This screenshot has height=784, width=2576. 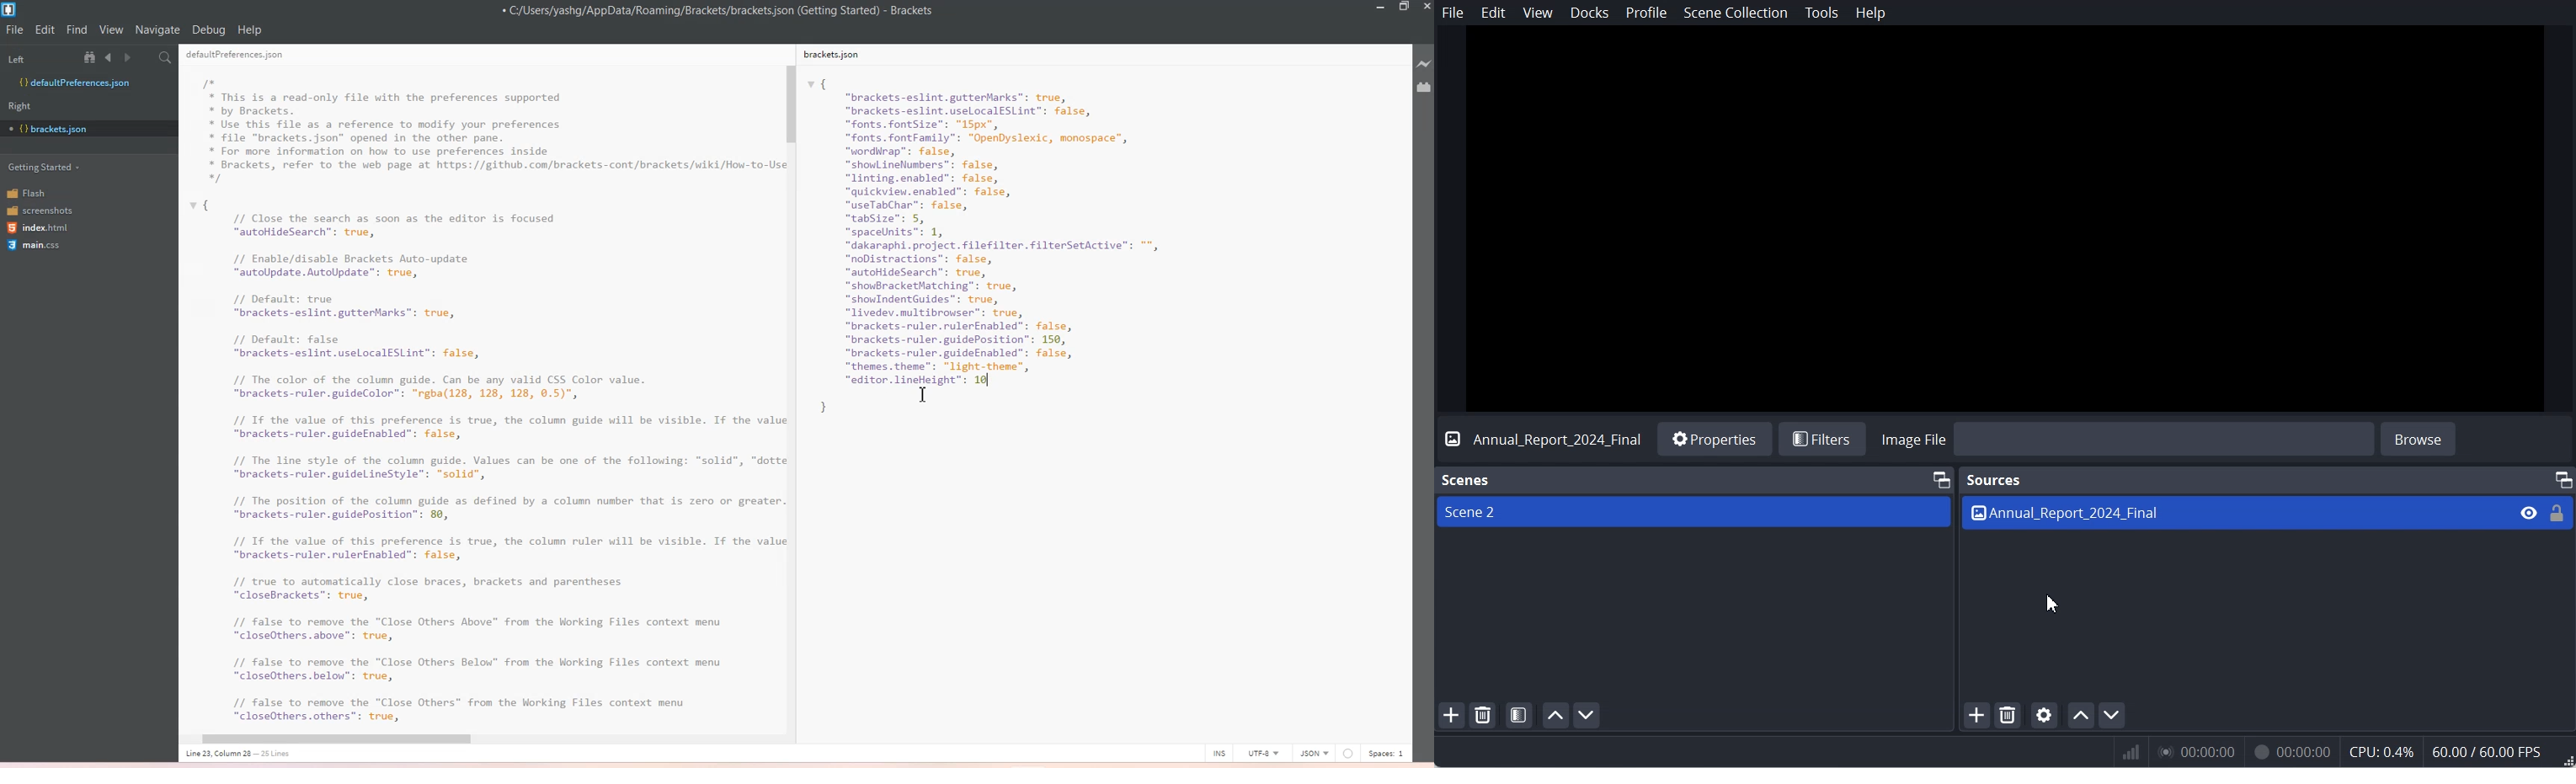 I want to click on defaultPreferences.json

I”

* This is a read-only file with the preferences supported

* by Brackets.

* Use this file as a reference to modify your preferences

* file "brackets.json" opened in the other pane.

* For more information on how to use preferences inside

* Brackets, refer to the web page at https://github.com/brackets-cont/brackets/wiki/How-to-Us

*

vi

// Close the search as soon as the editor is focused
“autoHideSearch”: true,
// Enable/disable Brackets Auto-update
“autoUpdate. AutoUpdate”: true,
// Default: true
“brackets-eslint.gutterMarks”: true,
// Default: false
“brackets-eslint.uselocalESLint": false,
// The color of the column guide. Can be any valid CSS Color value.
“brackets-ruler.guideColor”: "rgba(128, 128, 128, 0.5)",
// Tf the value of this preference is true, the column guide will be visible. Tf the val.
“brackets-ruler.guideEnabled”: false,
// The line style of the column guide. Values can be one of the following: "solid", "dott
“brackets-ruler.guidelineStyle": "solid",
// The position of the column guide as defined by a column number that is zero or greater
“brackets-ruler.guidePosition”: 80,
// Tf the value of this preference is true, the column ruler will be visible. Tf the val.
“brackets-ruler.rulerEnabled”: false,
// true to automatically close braces, brackets and parentheses
“closeBrackets”: true,
// false to remove the "Close Others Above” from the Working Files context menu
“closeOthers.above”: true,
// false to remove the "Close Others Below” from the Working Files context menu
“closeOthers.below": true,
// false to remove the "Close Others” from the Working Files context menu
“closeOthers.others”: true,, so click(x=480, y=397).